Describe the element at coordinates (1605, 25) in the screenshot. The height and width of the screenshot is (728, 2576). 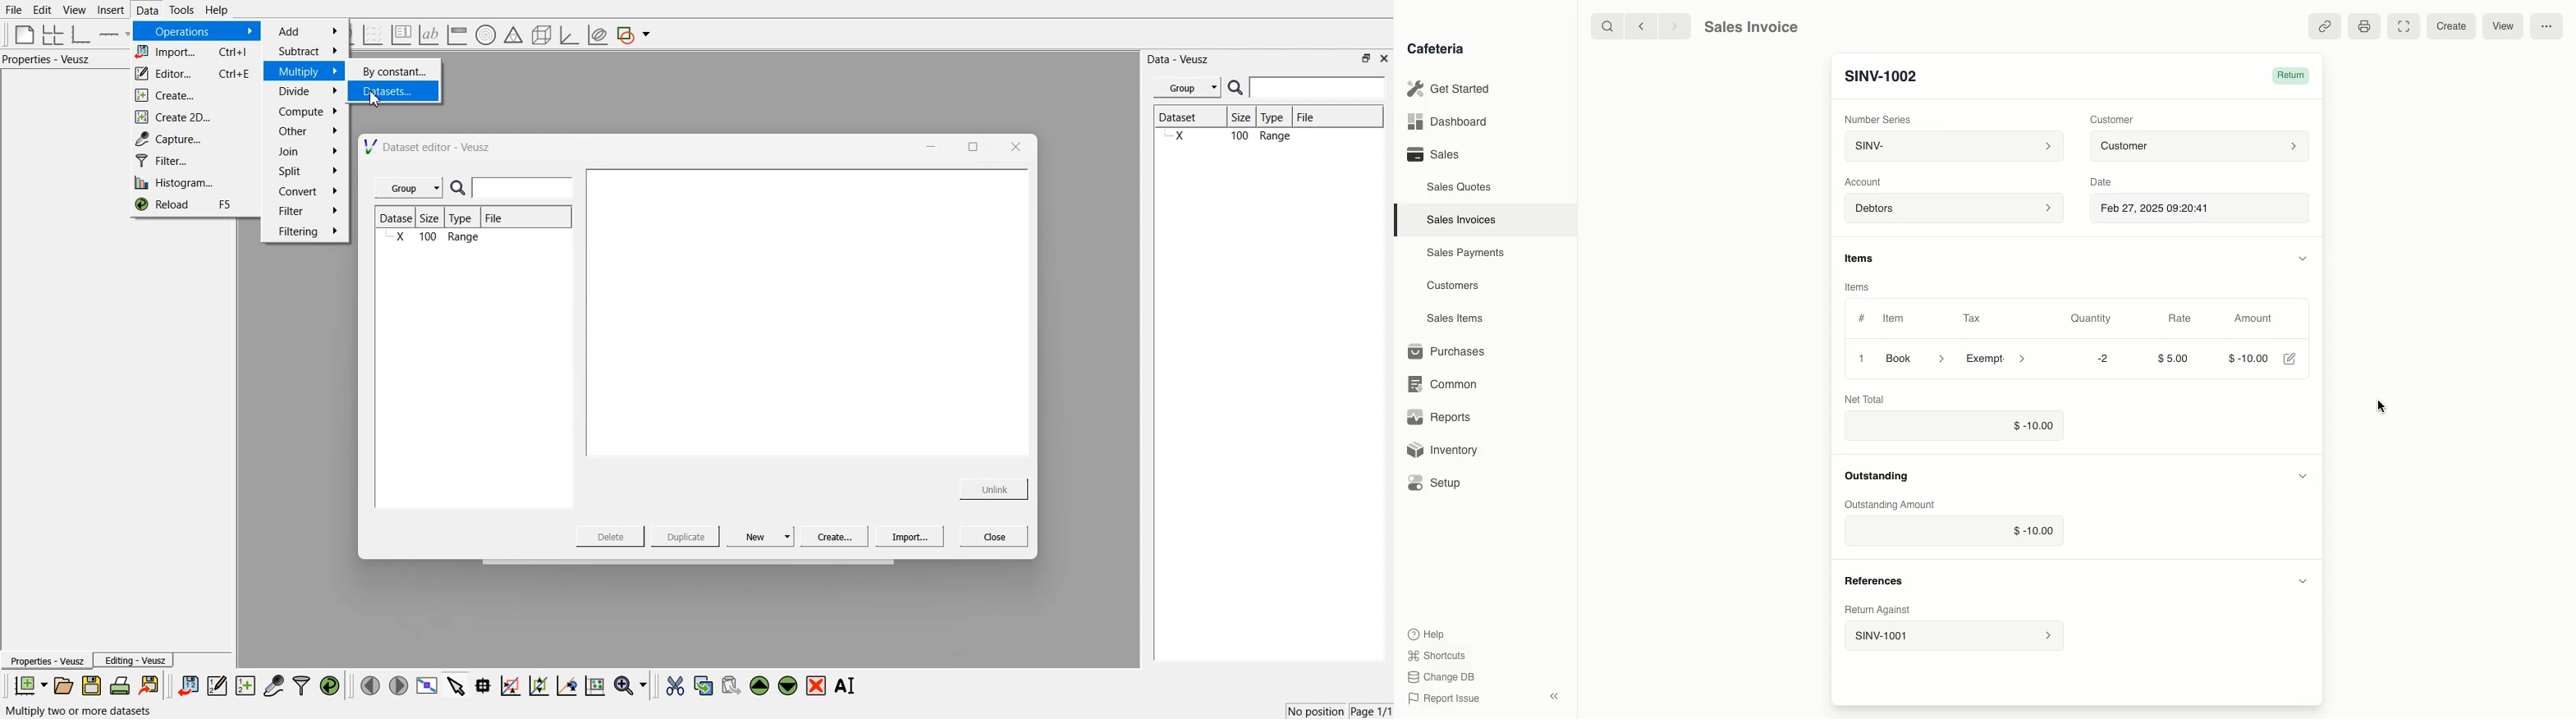
I see `search` at that location.